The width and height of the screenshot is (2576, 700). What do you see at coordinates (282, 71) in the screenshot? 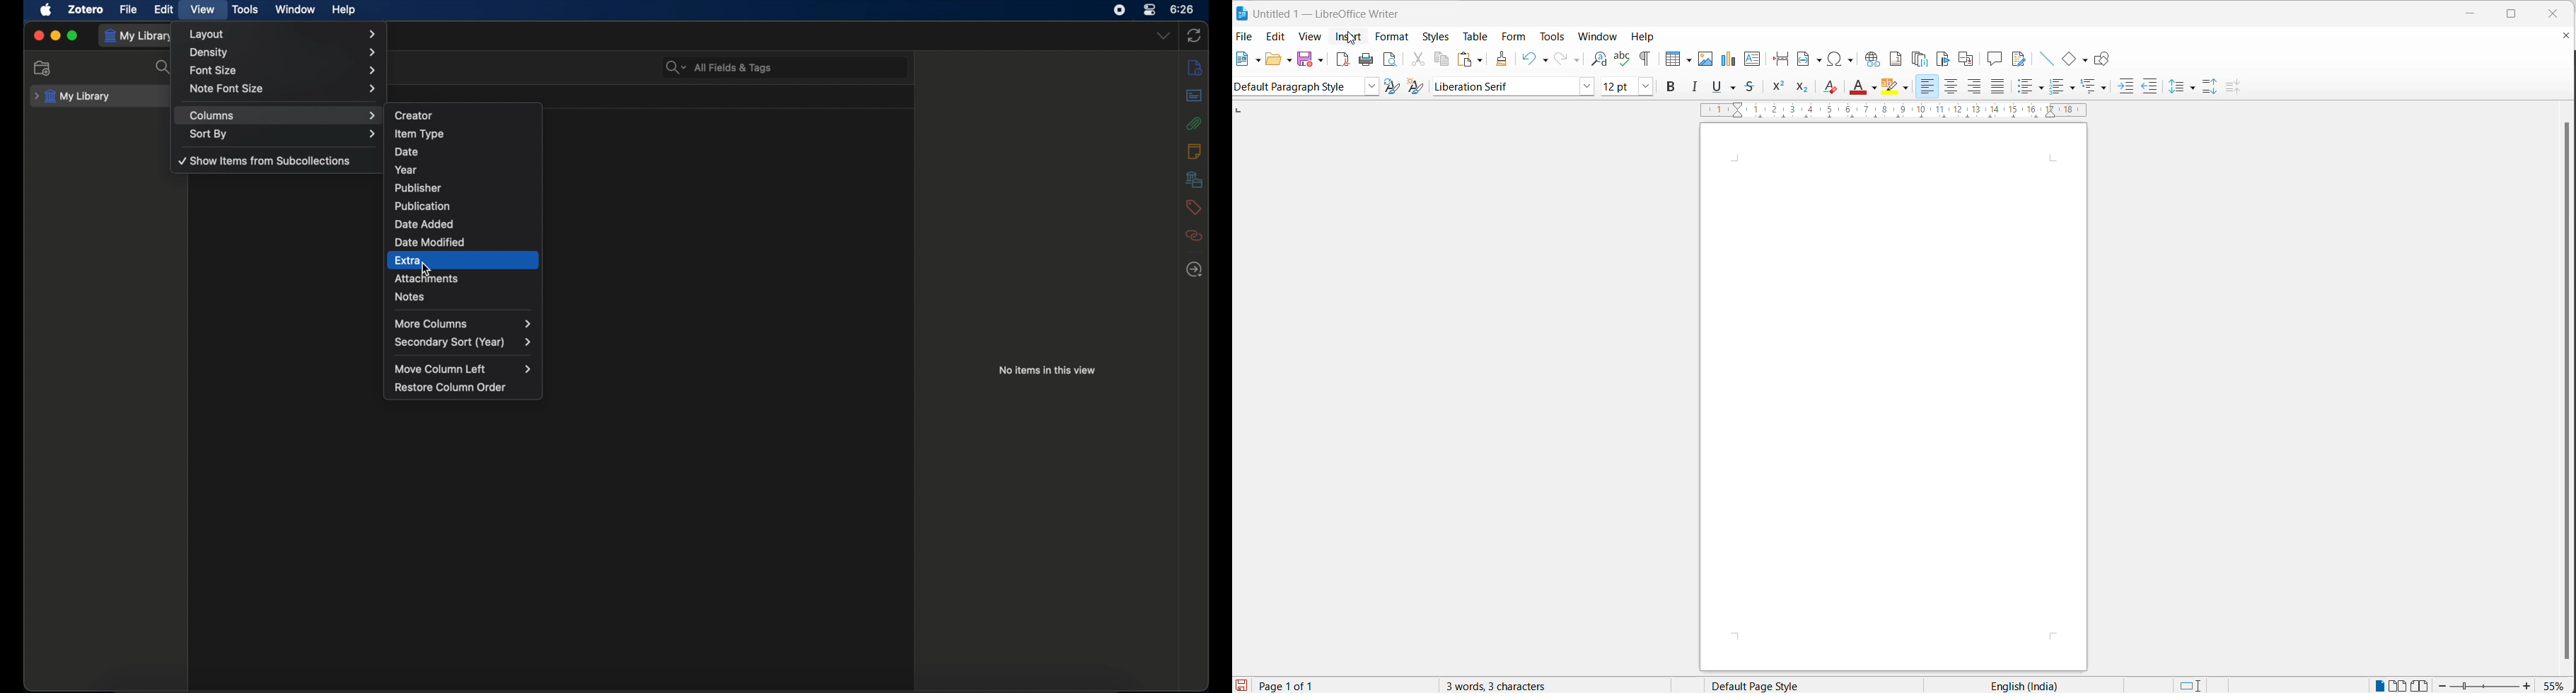
I see `font size` at bounding box center [282, 71].